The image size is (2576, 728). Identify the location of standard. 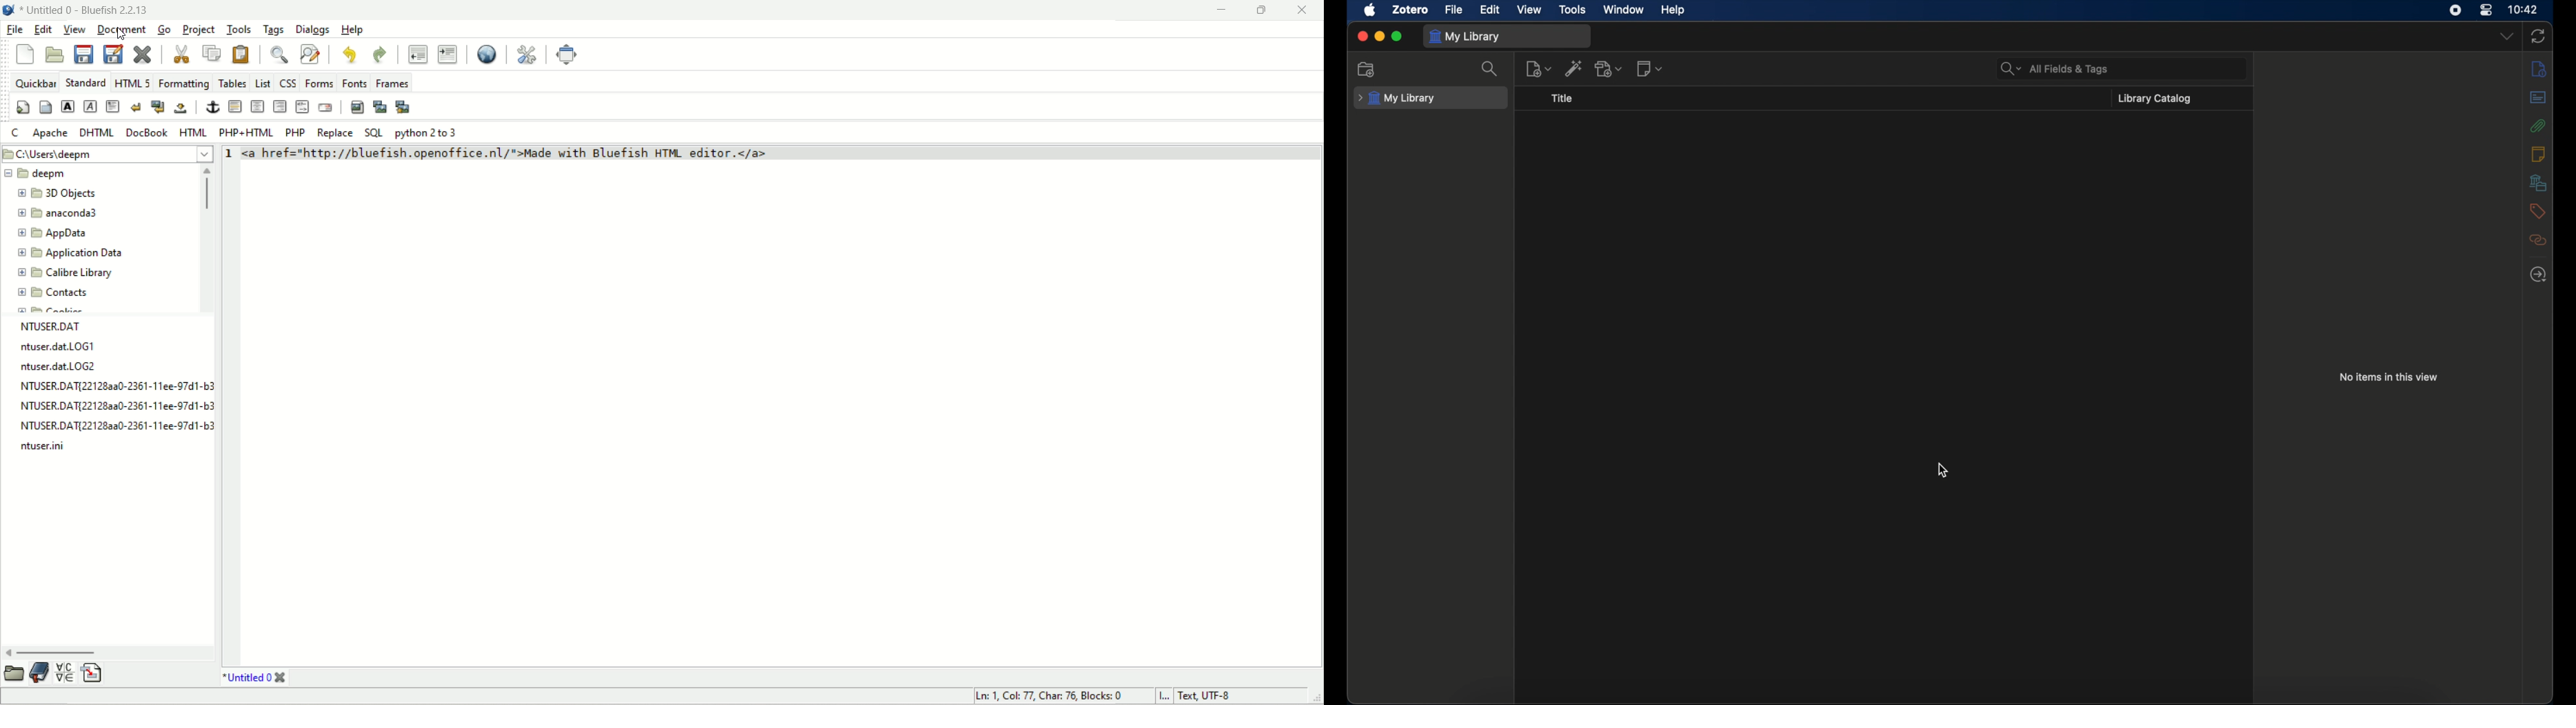
(85, 83).